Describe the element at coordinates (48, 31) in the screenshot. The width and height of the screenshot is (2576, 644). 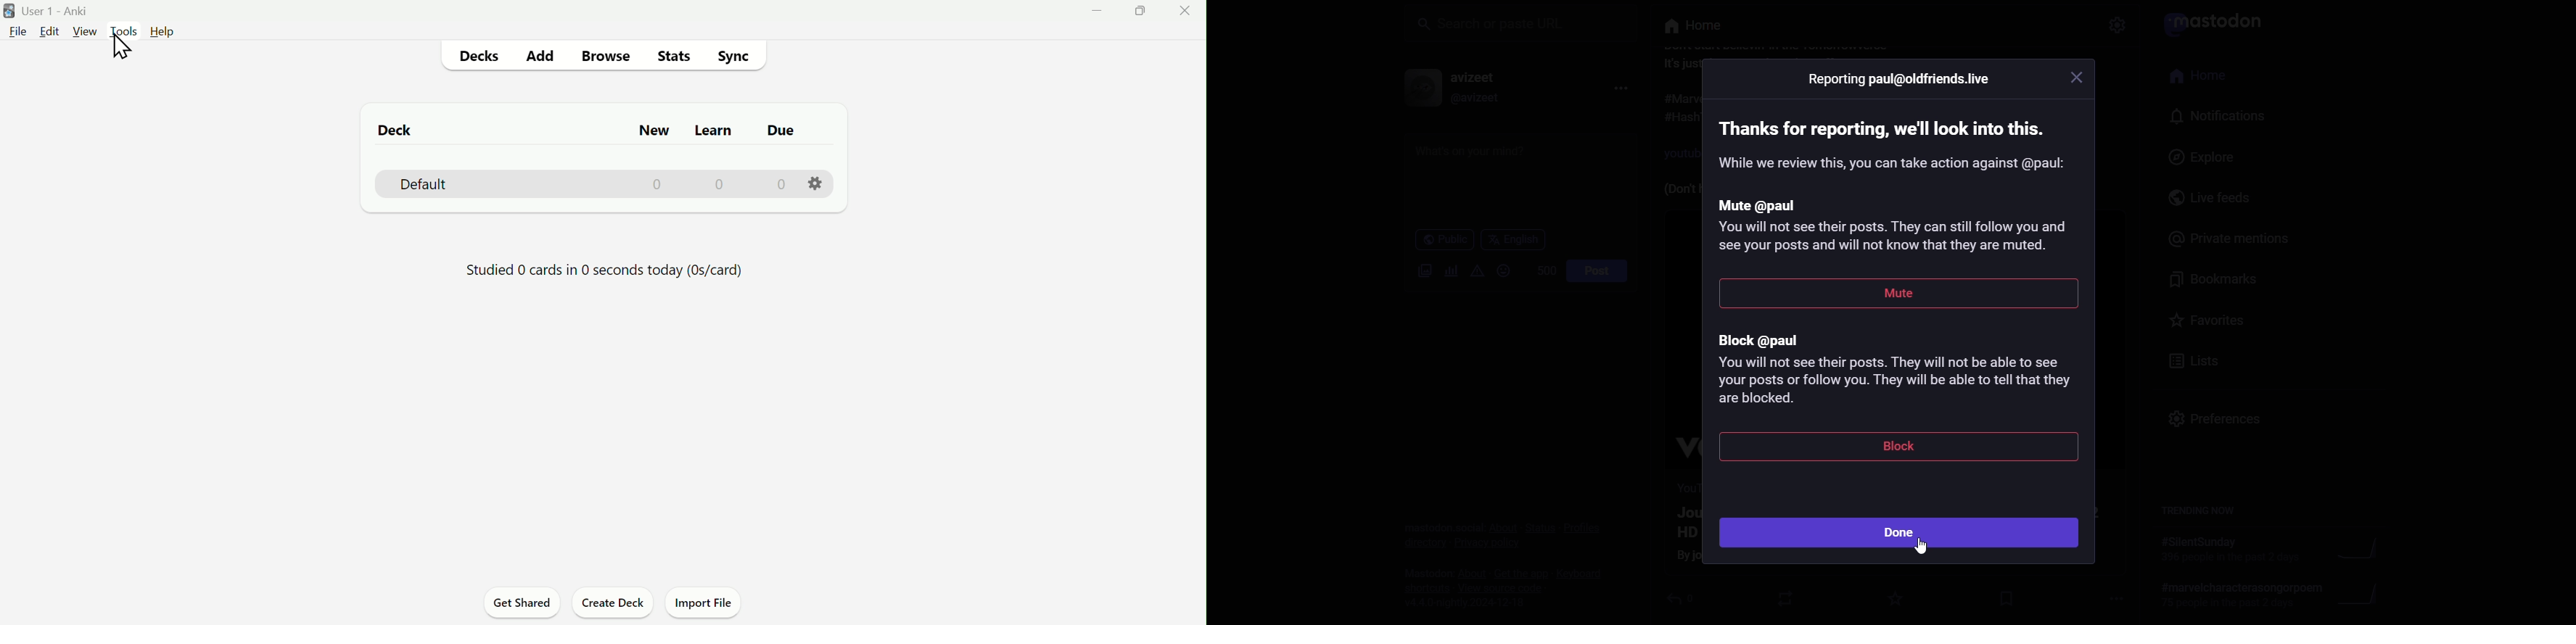
I see `Edit` at that location.